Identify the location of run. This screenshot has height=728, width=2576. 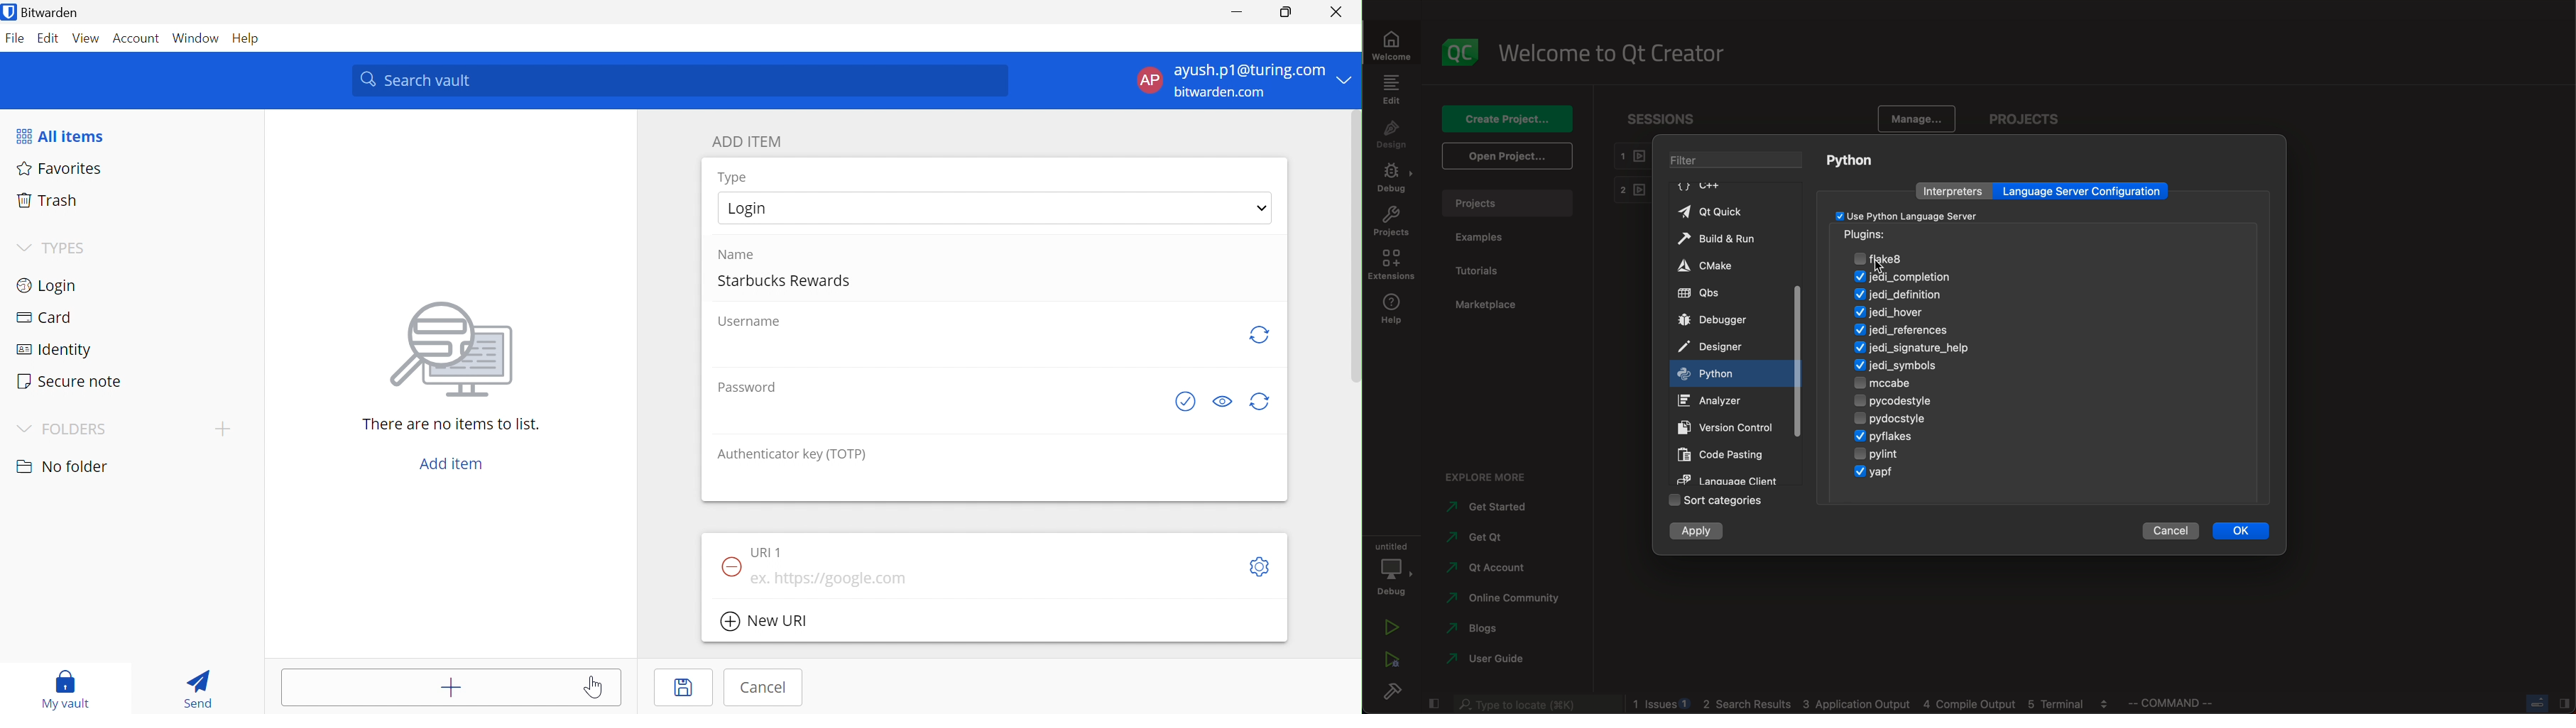
(1393, 629).